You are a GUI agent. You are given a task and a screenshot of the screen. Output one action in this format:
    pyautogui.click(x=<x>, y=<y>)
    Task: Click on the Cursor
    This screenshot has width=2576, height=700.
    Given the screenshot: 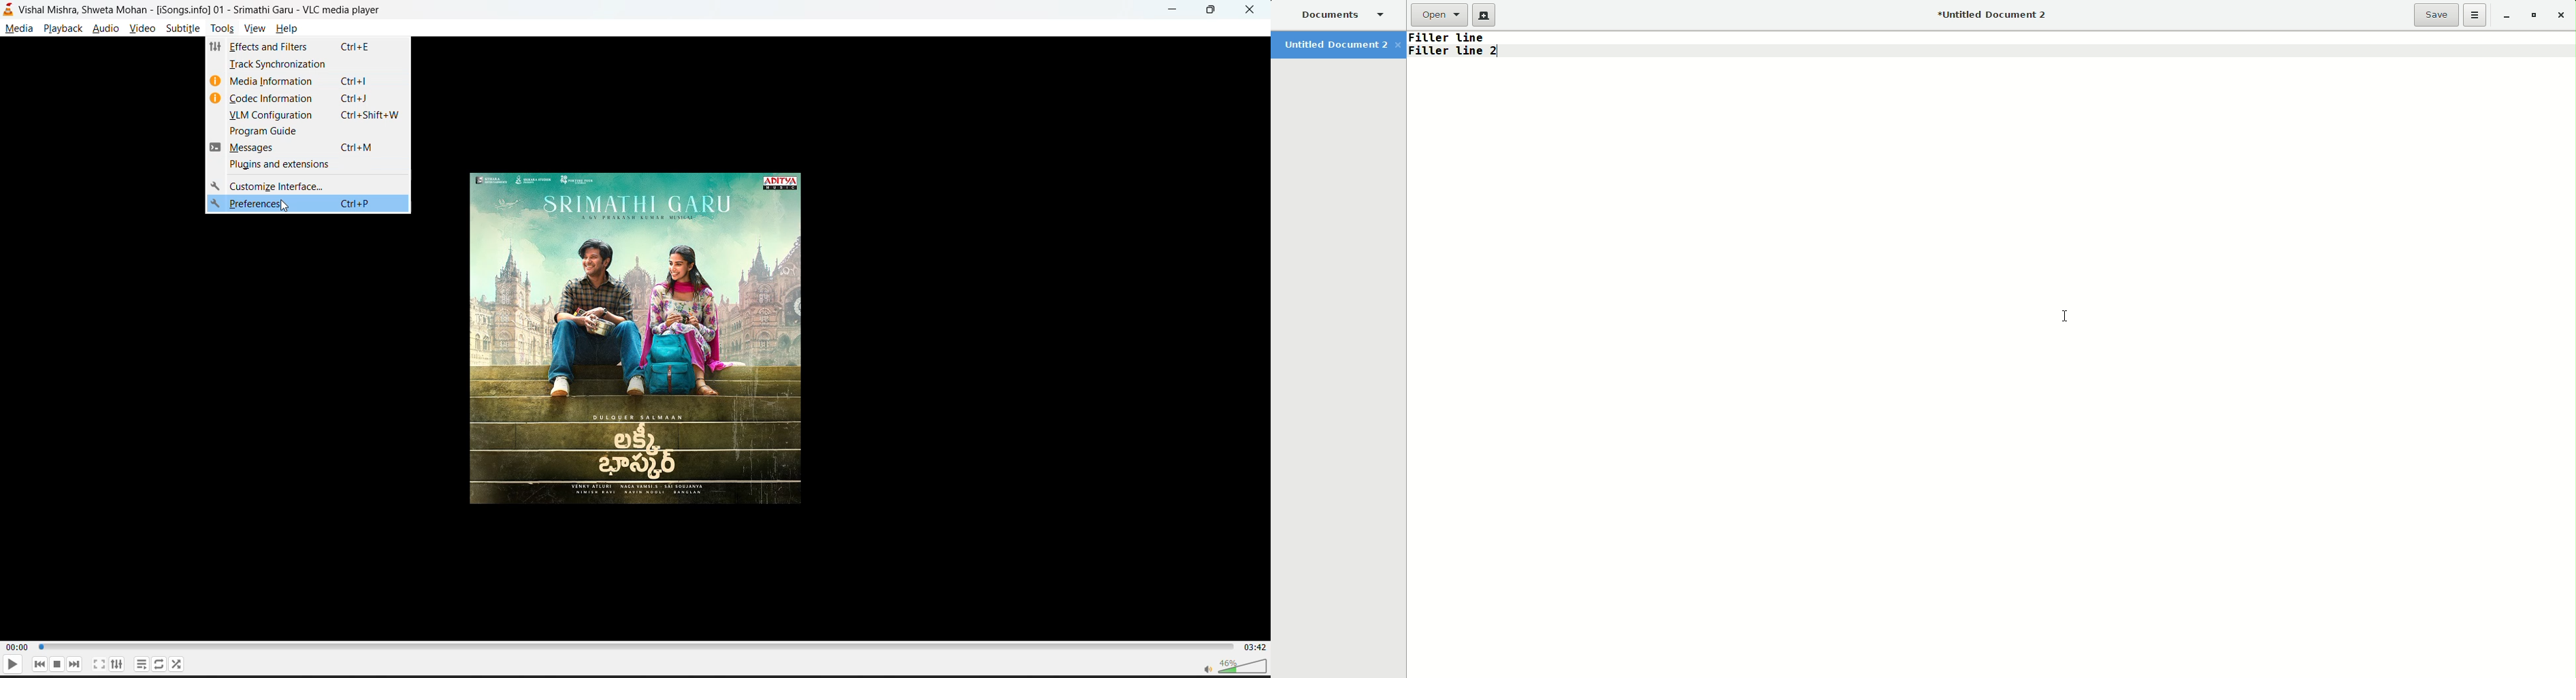 What is the action you would take?
    pyautogui.click(x=2068, y=314)
    